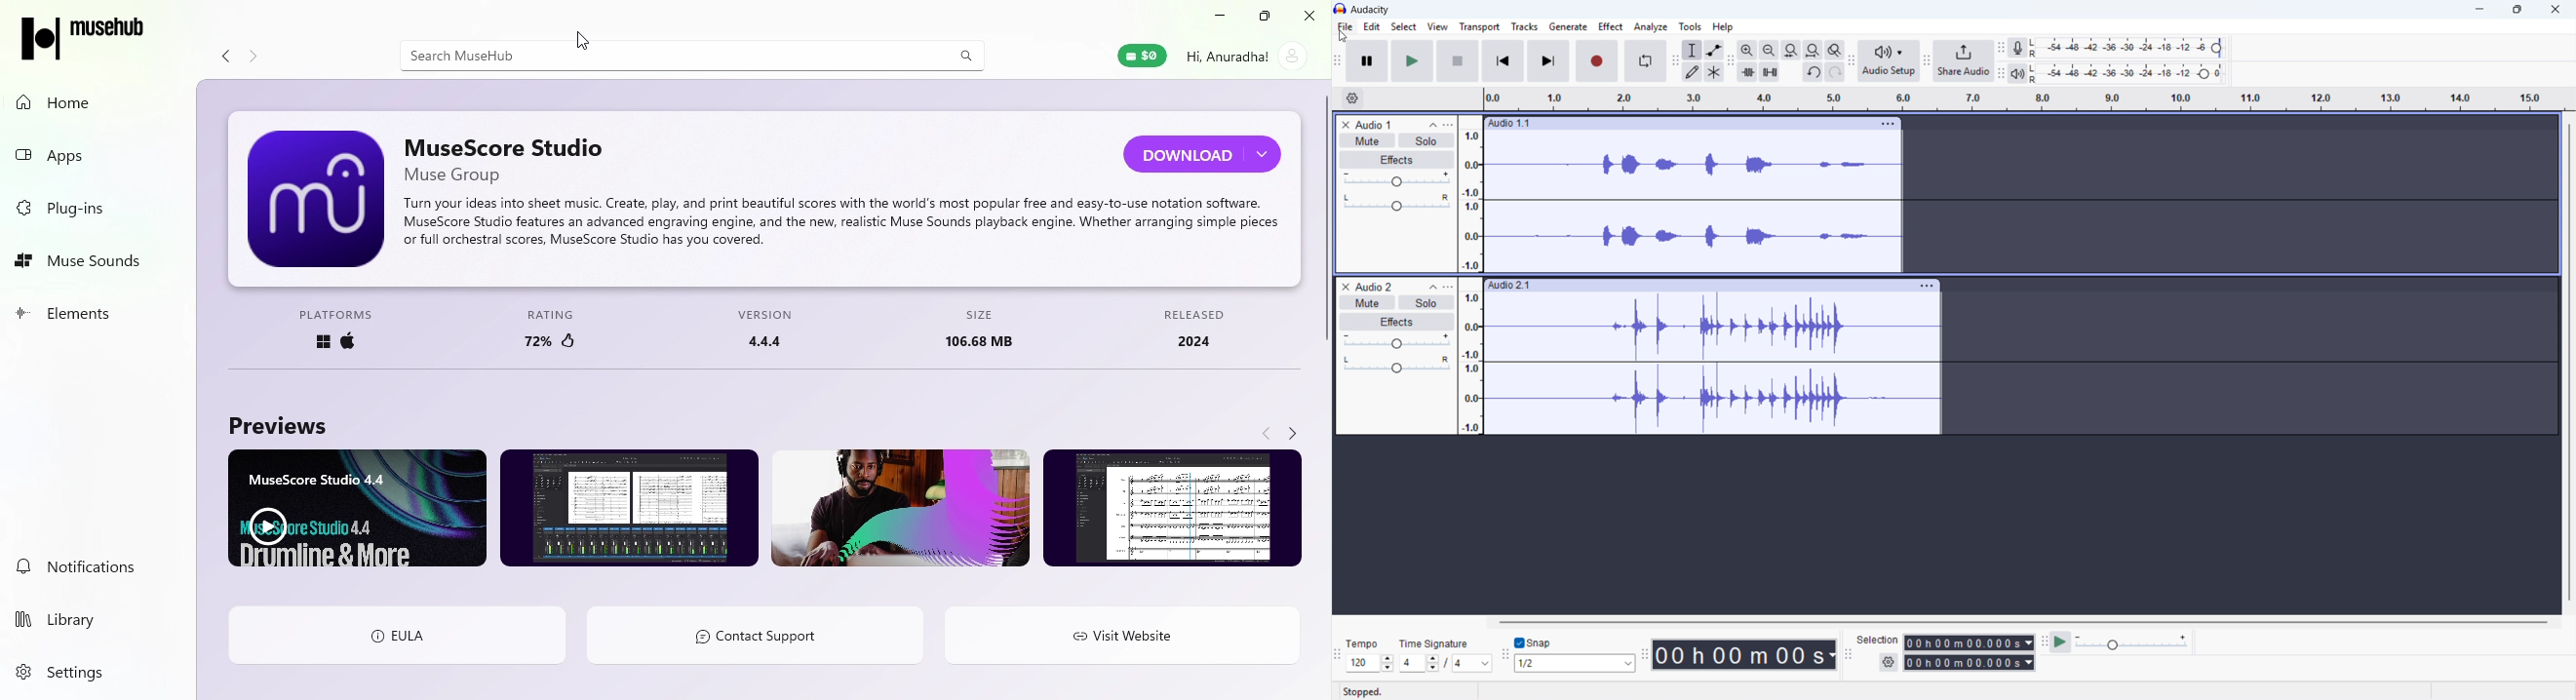 Image resolution: width=2576 pixels, height=700 pixels. I want to click on Undo , so click(1814, 72).